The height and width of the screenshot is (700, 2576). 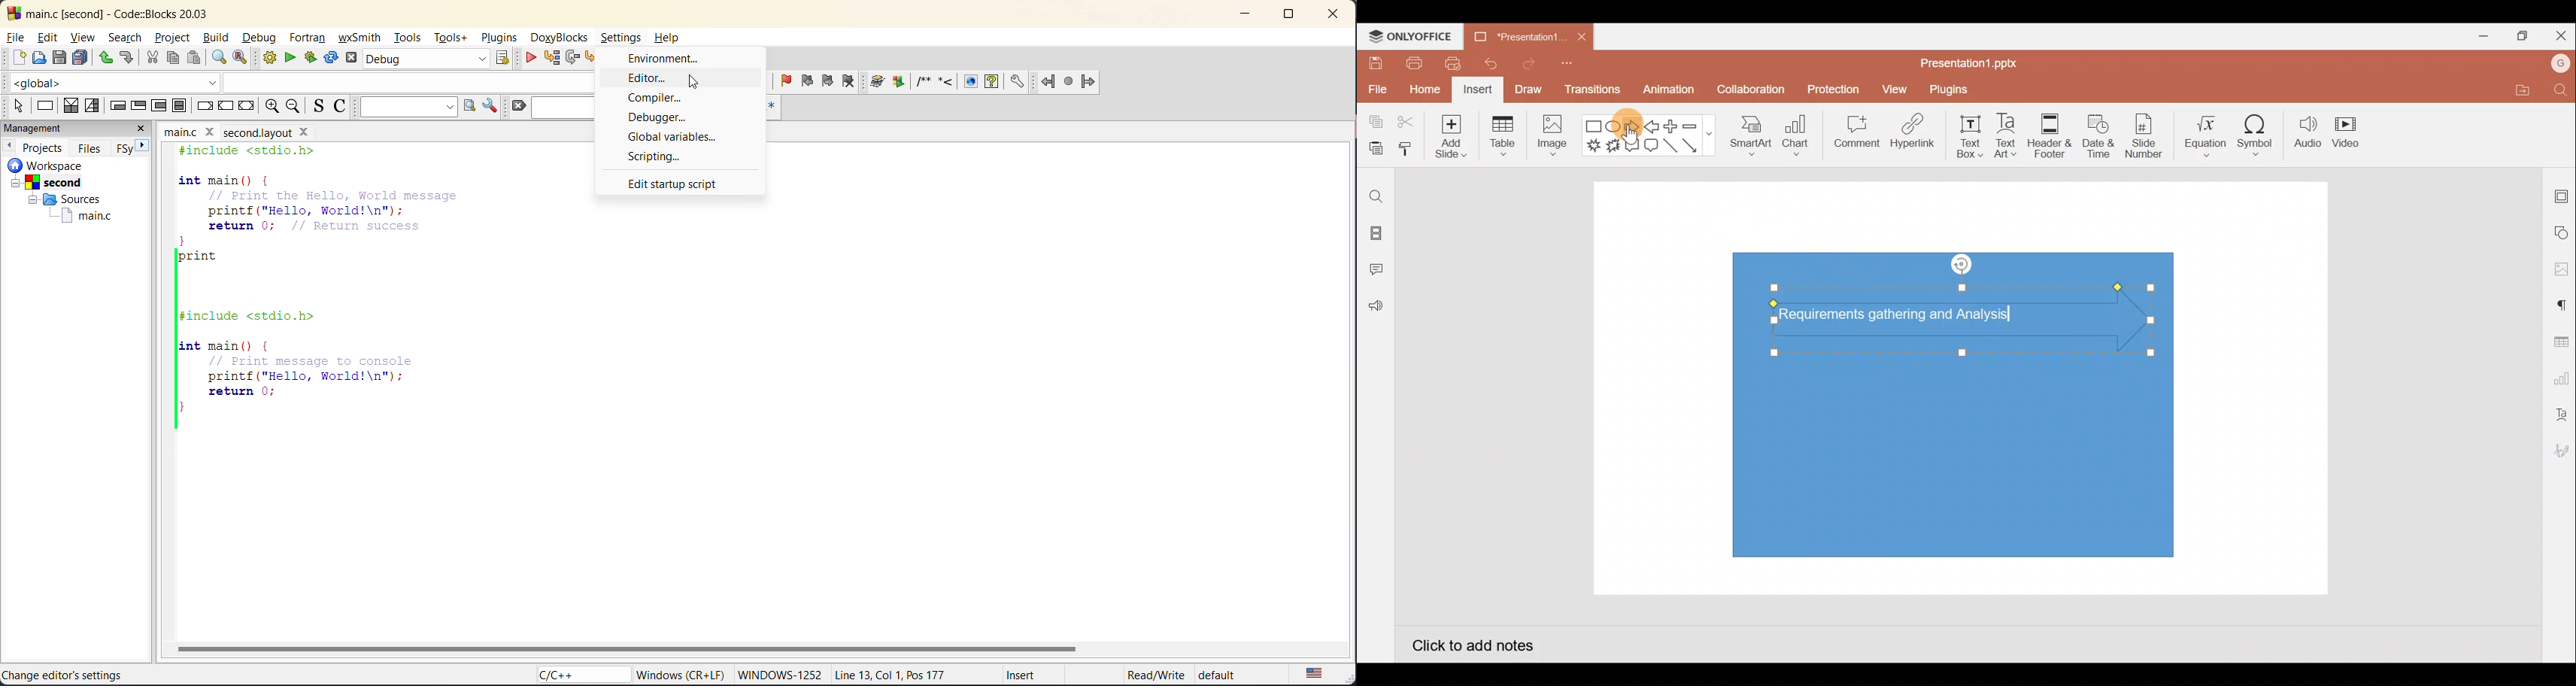 I want to click on code editor, so click(x=338, y=287).